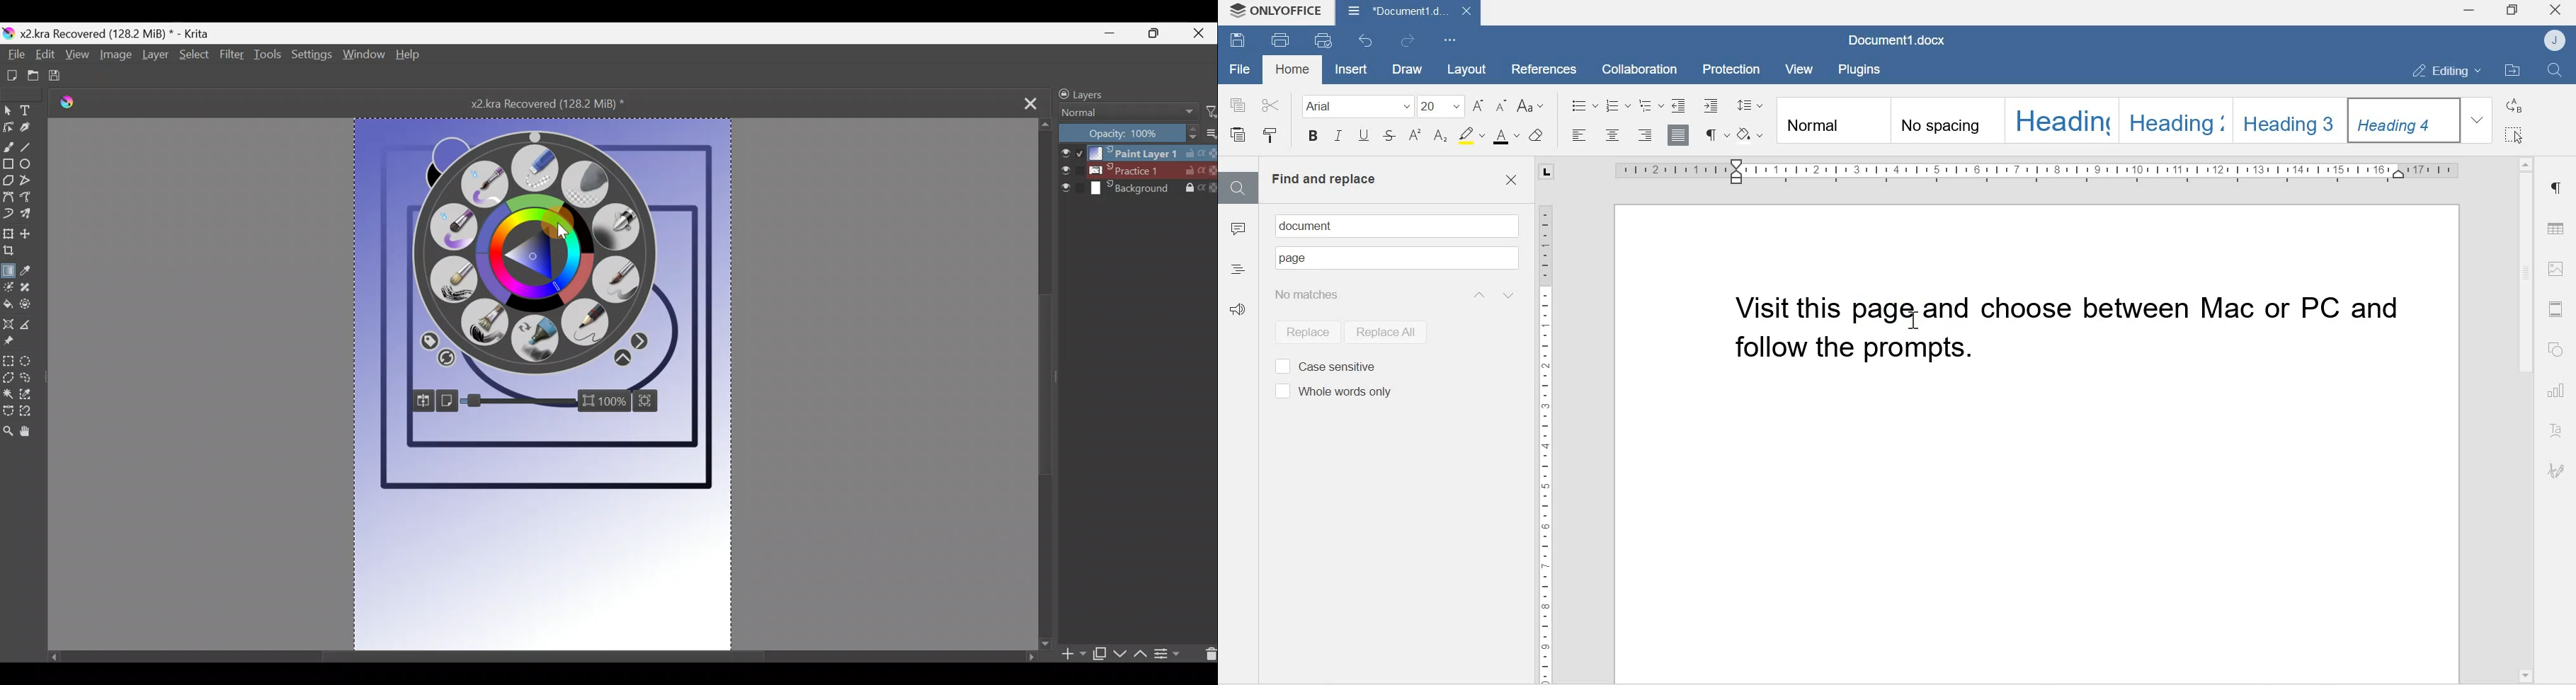 The height and width of the screenshot is (700, 2576). What do you see at coordinates (1124, 114) in the screenshot?
I see `Blending mode` at bounding box center [1124, 114].